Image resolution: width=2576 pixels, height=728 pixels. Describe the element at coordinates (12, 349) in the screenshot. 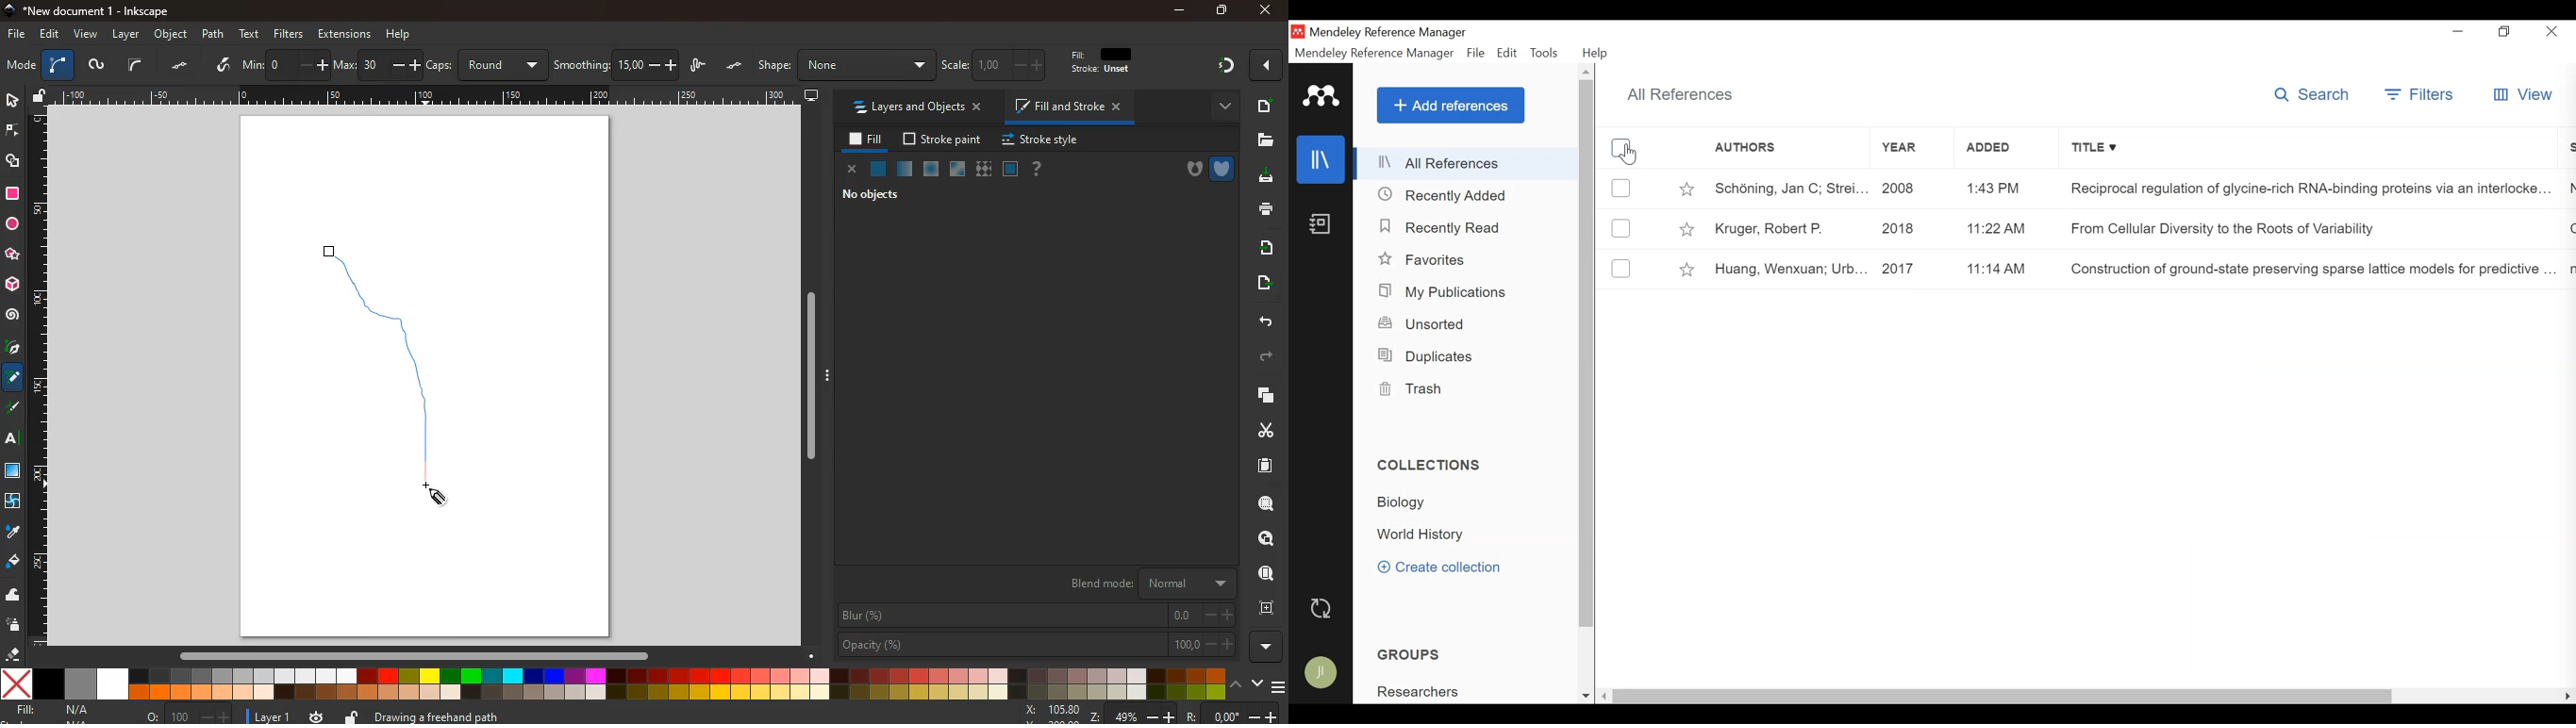

I see `pick` at that location.